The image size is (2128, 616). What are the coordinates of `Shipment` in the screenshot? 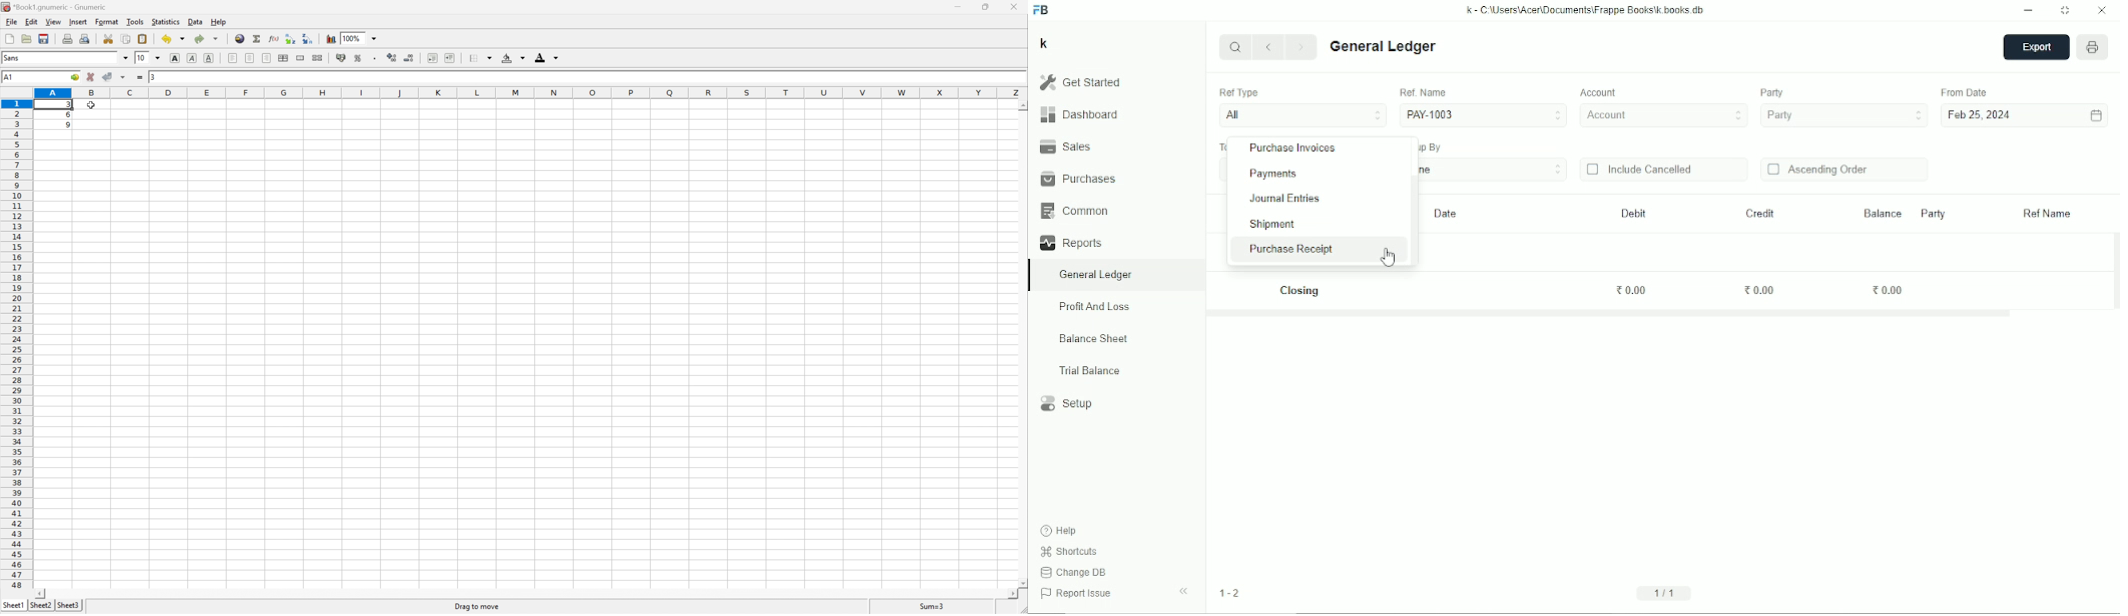 It's located at (1272, 225).